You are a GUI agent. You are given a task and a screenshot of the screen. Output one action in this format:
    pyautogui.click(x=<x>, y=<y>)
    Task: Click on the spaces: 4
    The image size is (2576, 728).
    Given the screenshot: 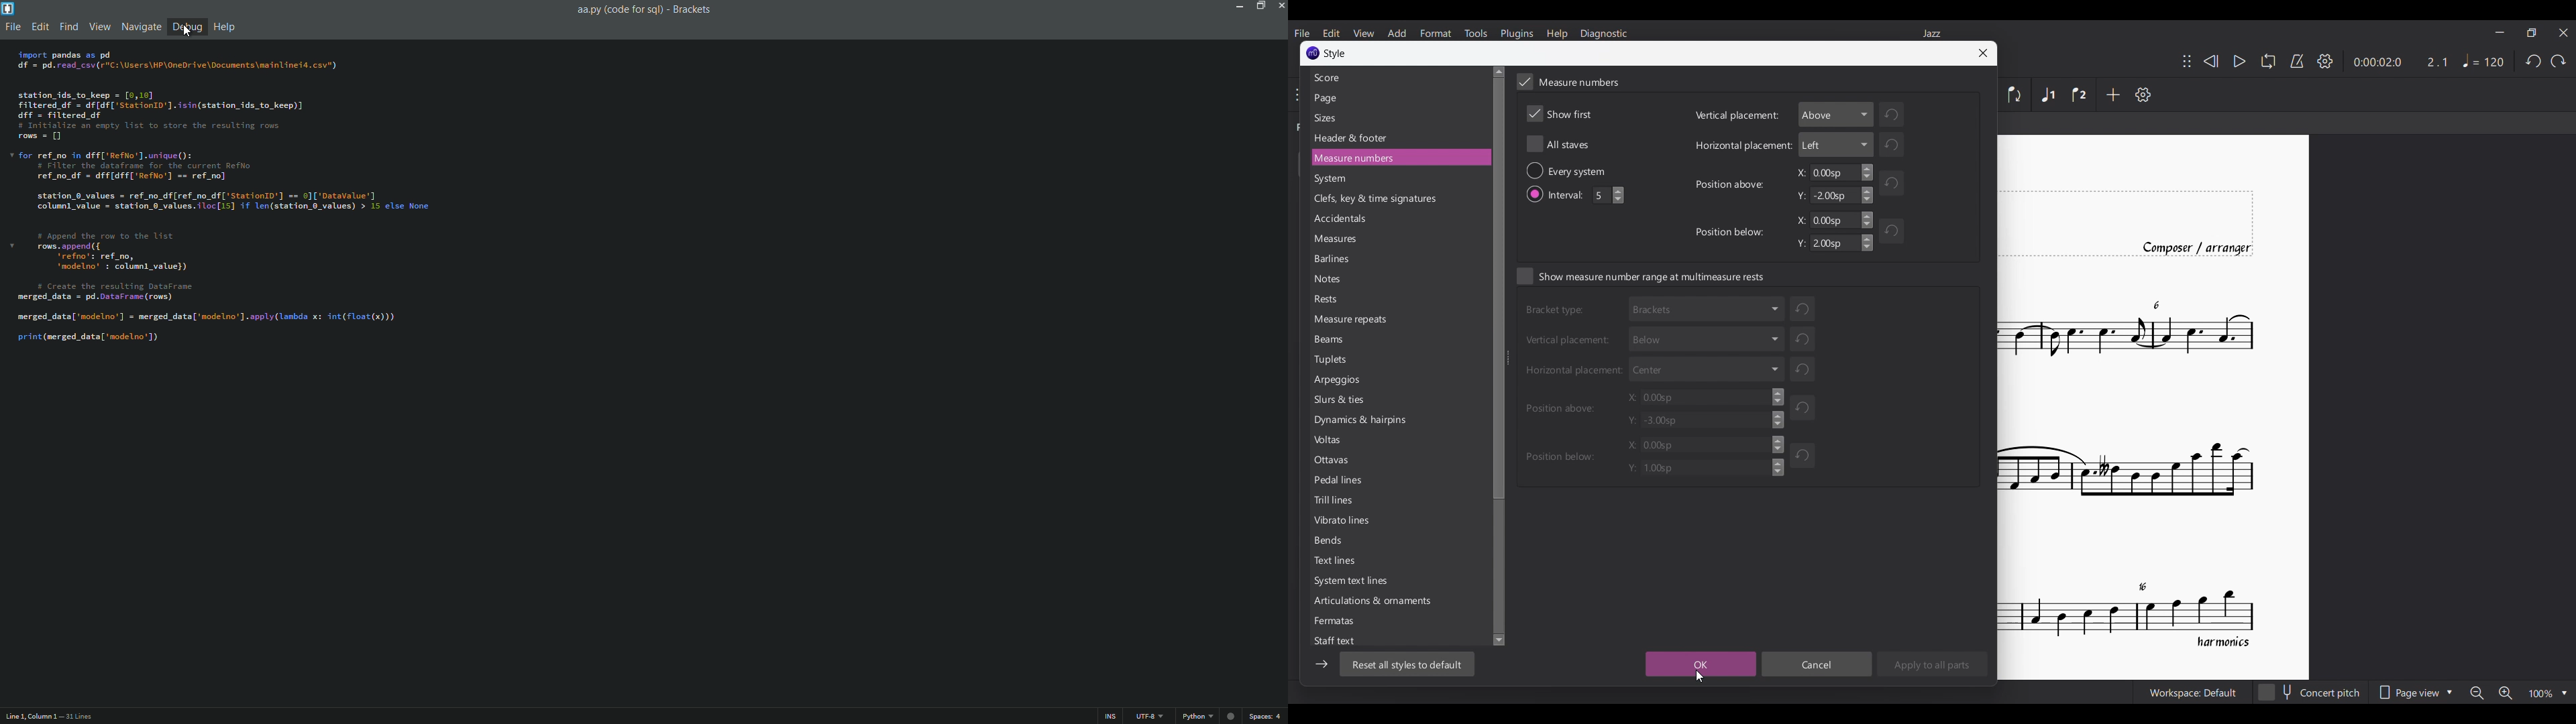 What is the action you would take?
    pyautogui.click(x=1267, y=716)
    